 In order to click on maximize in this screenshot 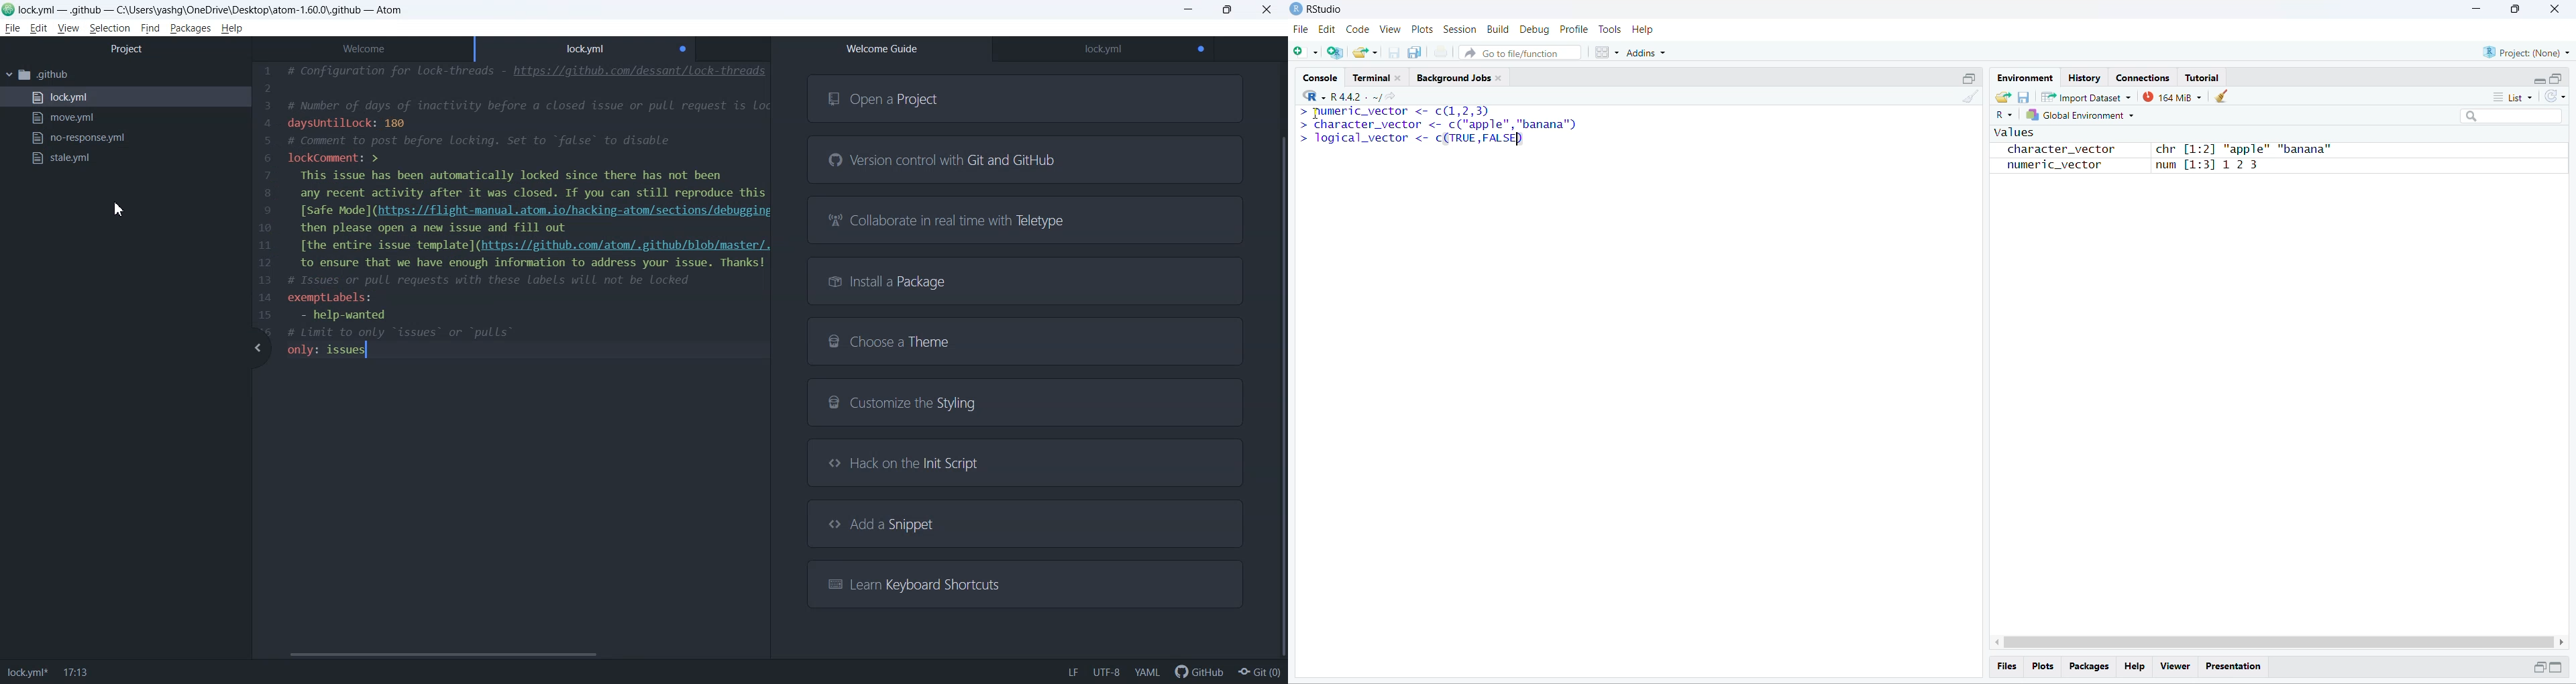, I will do `click(2556, 78)`.